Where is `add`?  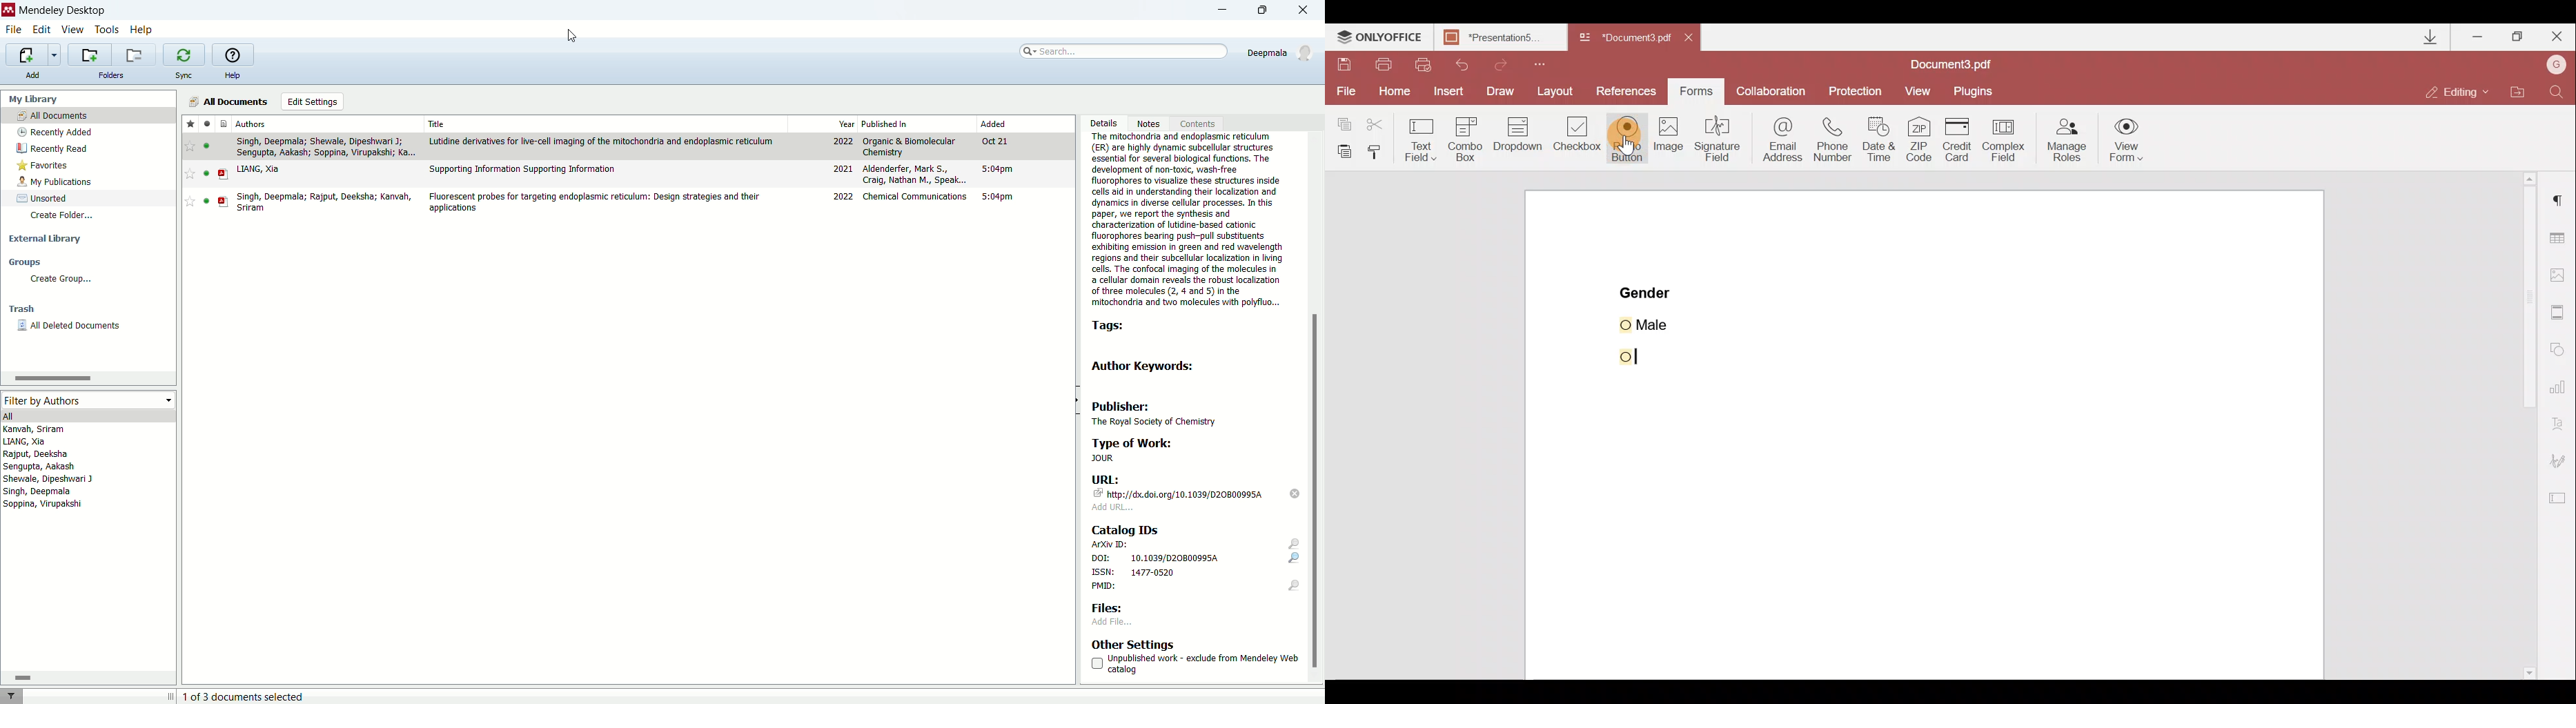 add is located at coordinates (31, 75).